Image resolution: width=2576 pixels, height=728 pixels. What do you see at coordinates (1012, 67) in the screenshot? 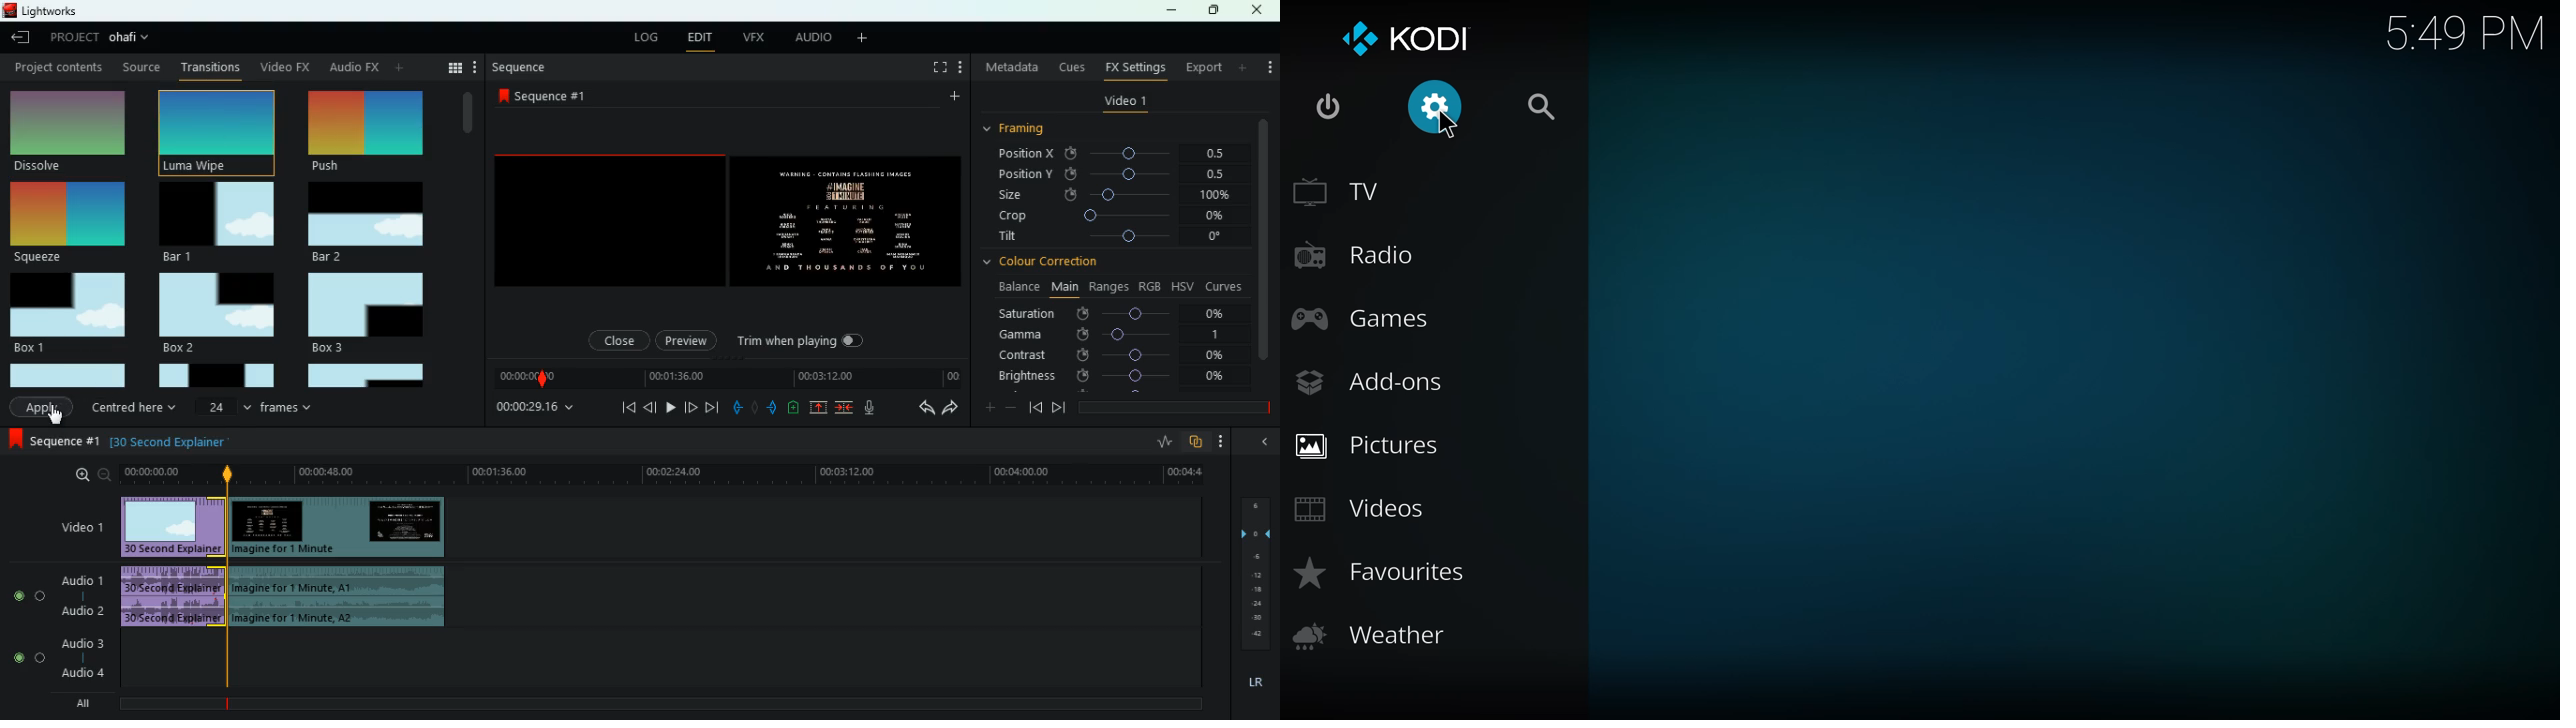
I see `metadata` at bounding box center [1012, 67].